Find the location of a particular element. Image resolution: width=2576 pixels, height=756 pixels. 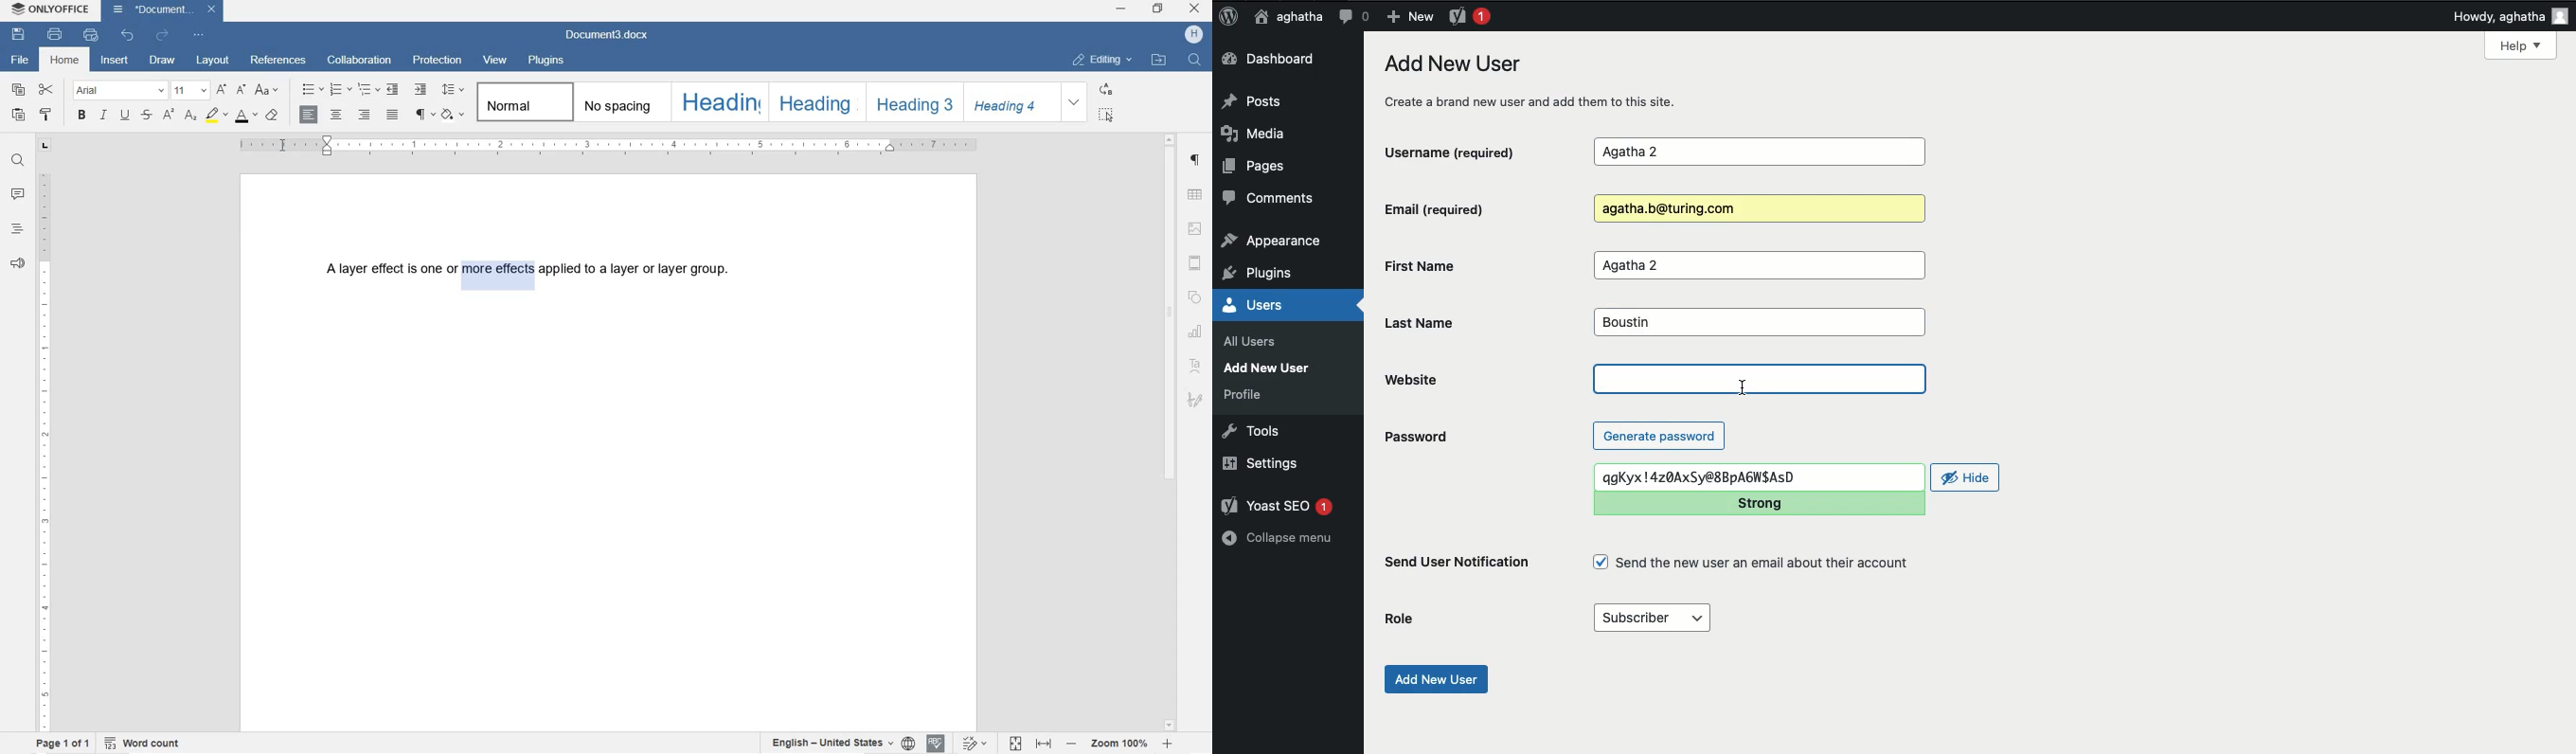

add new user is located at coordinates (1271, 368).